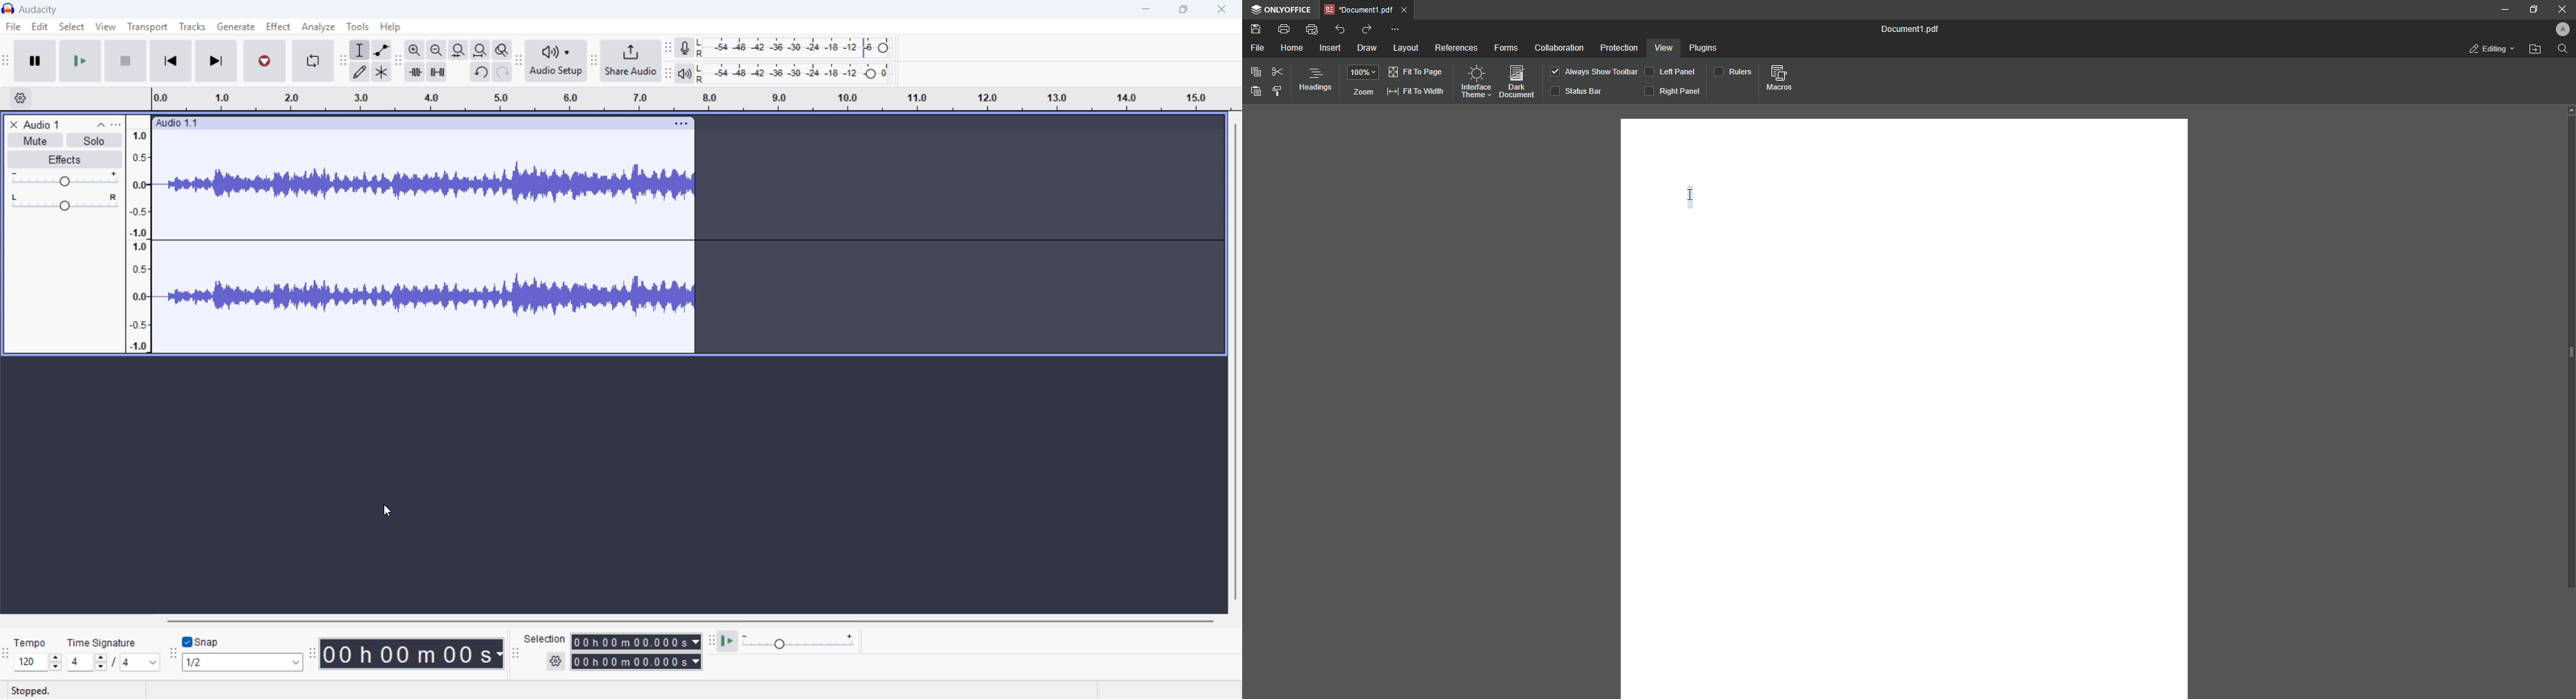 The width and height of the screenshot is (2576, 700). Describe the element at coordinates (1368, 48) in the screenshot. I see `Draw` at that location.